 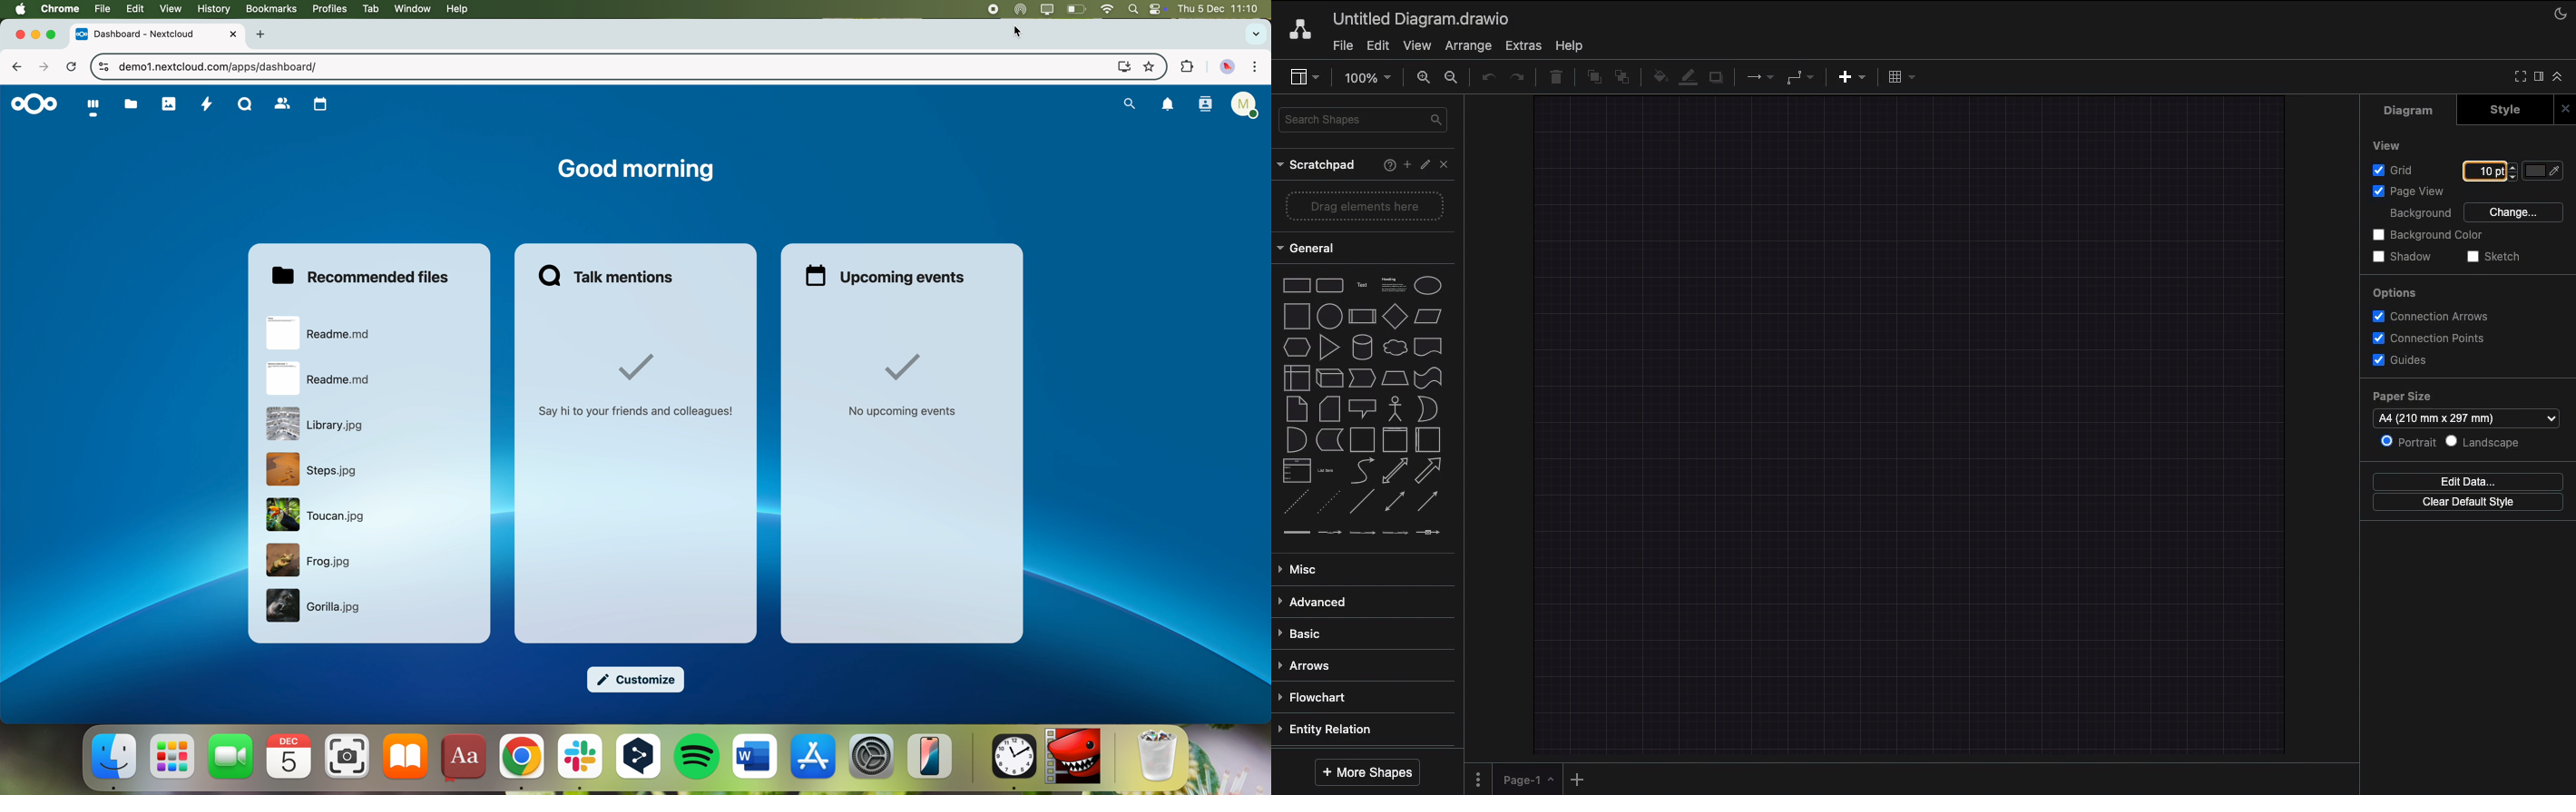 What do you see at coordinates (699, 758) in the screenshot?
I see `Spotify` at bounding box center [699, 758].